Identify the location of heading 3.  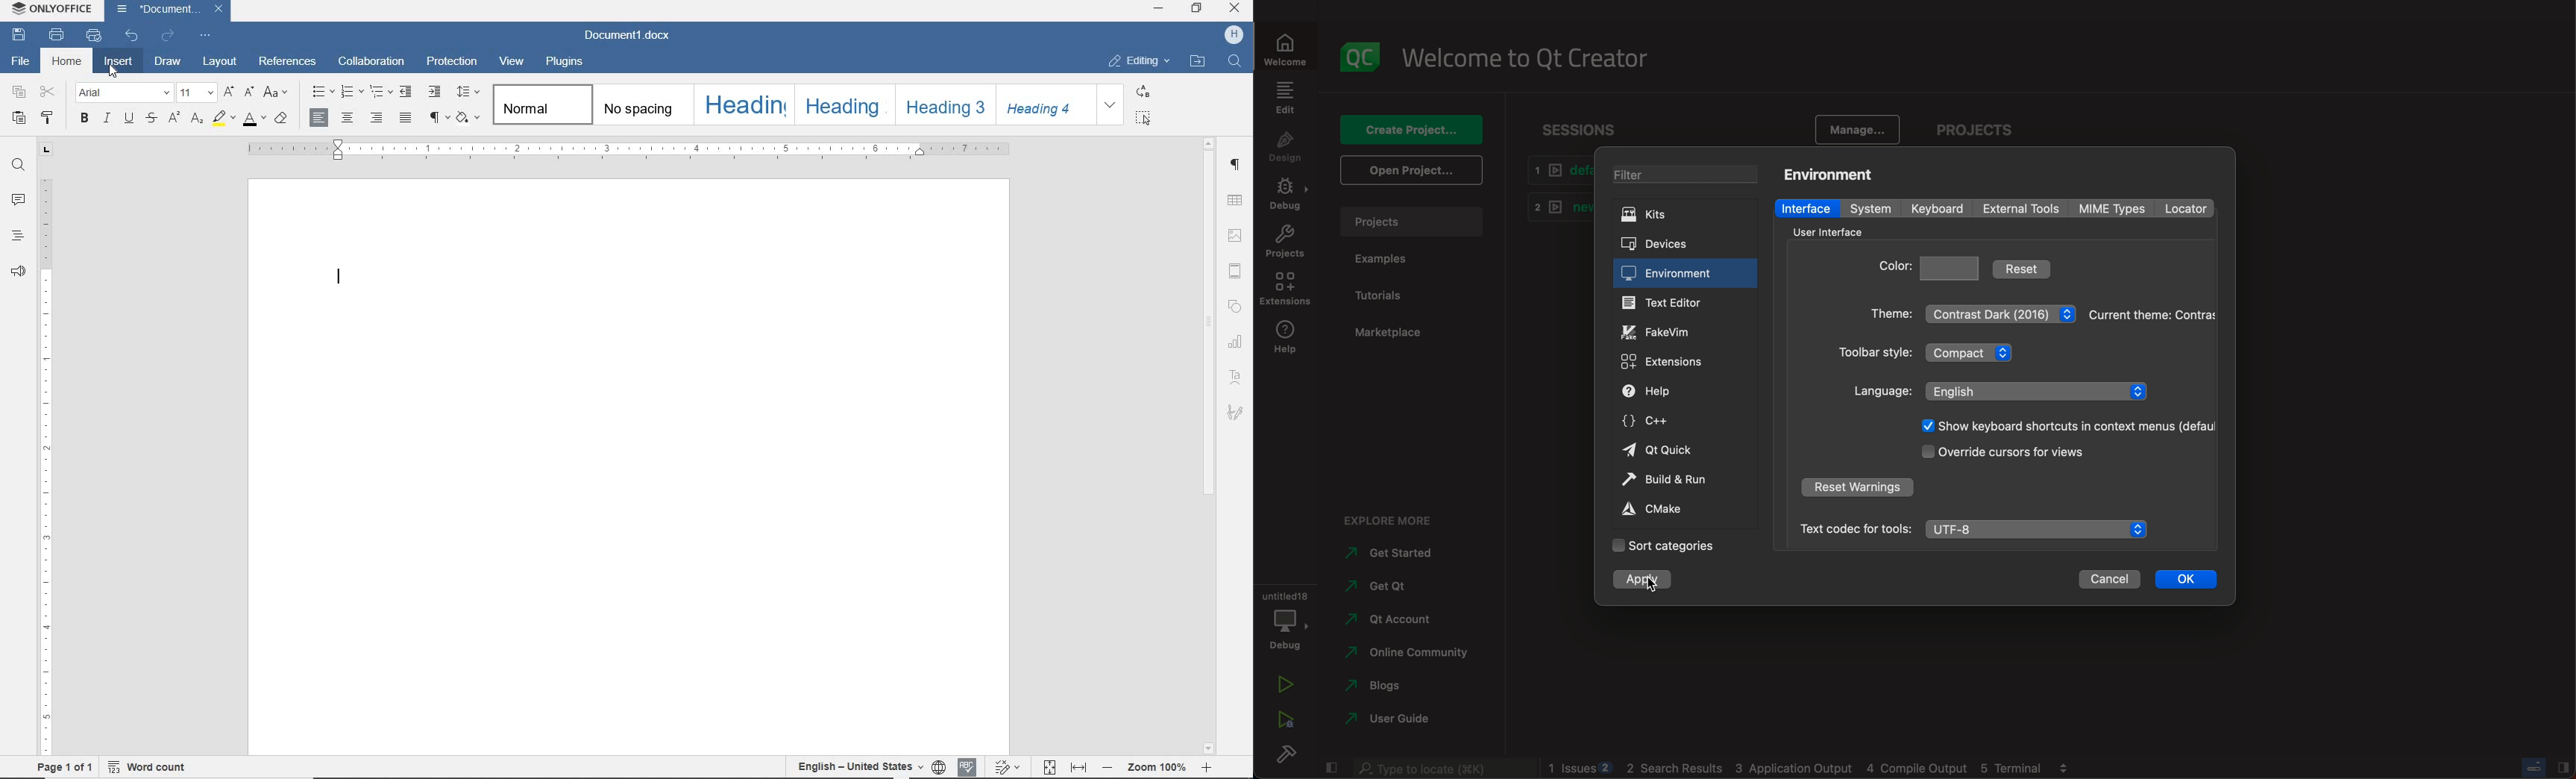
(943, 105).